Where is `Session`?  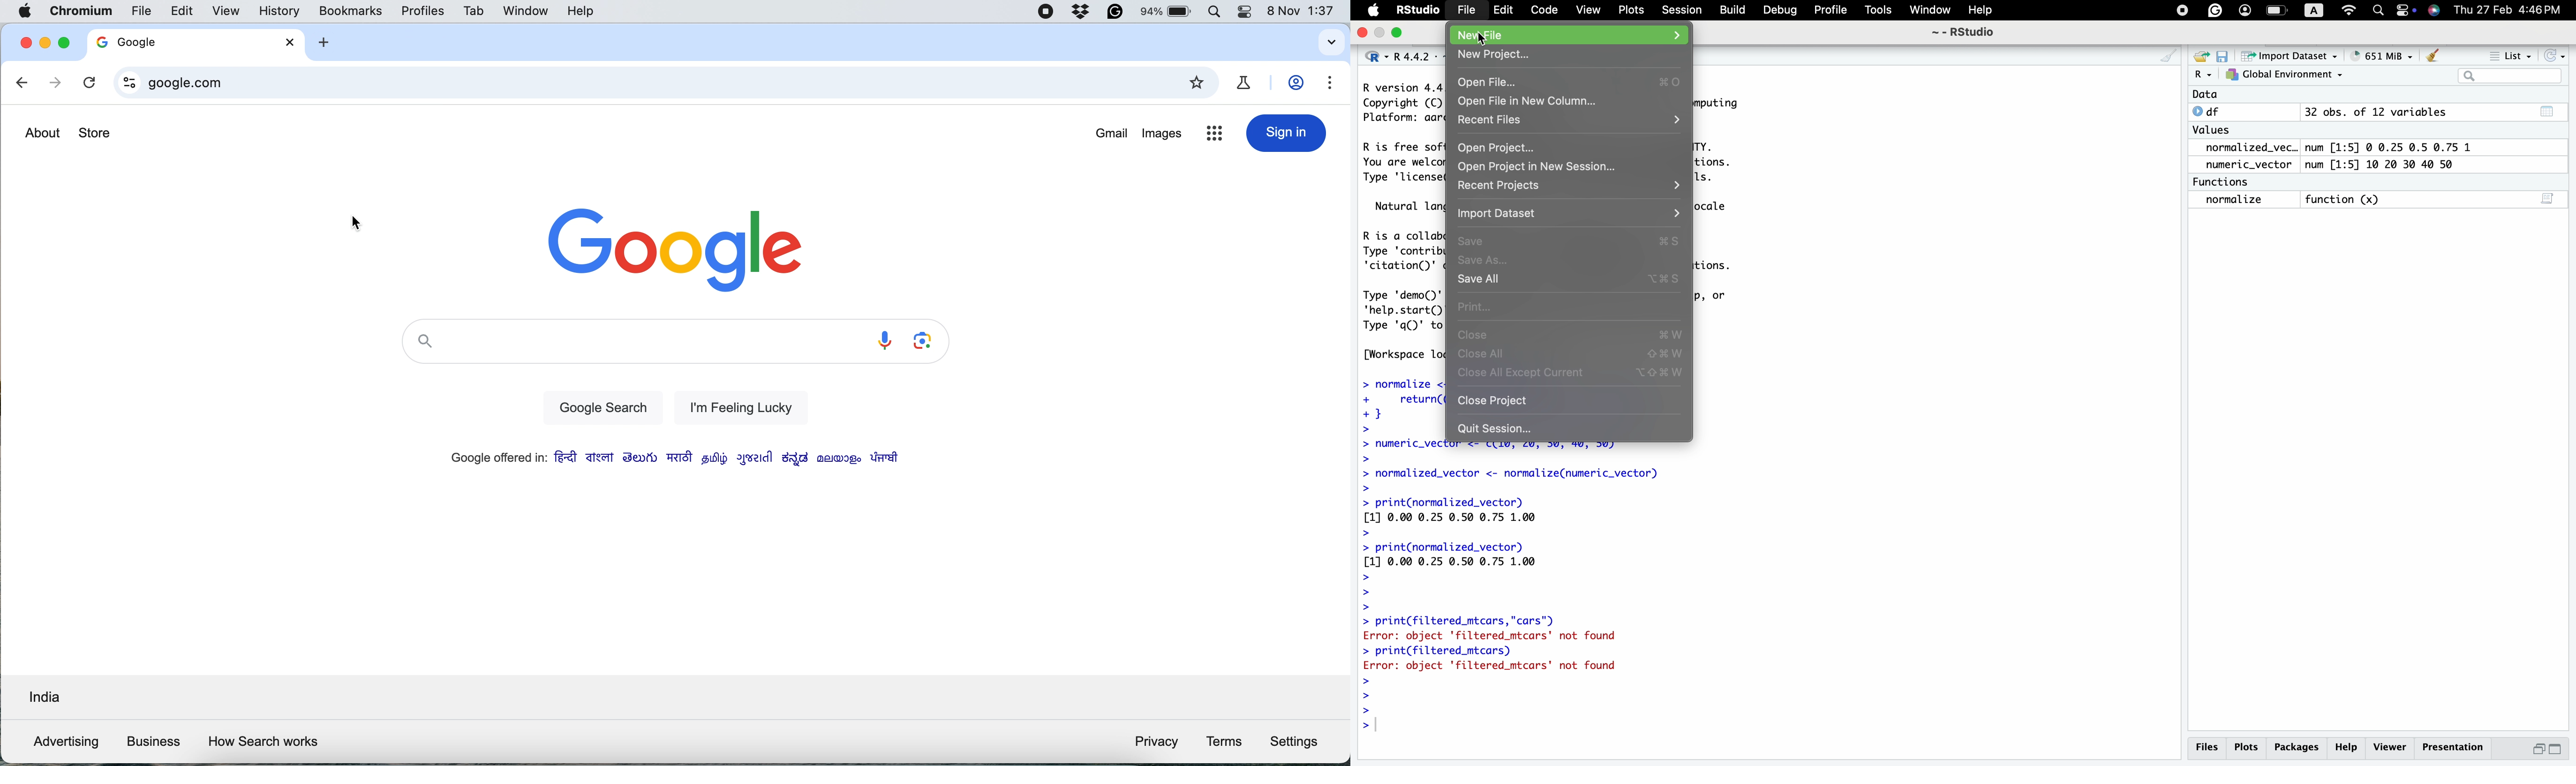 Session is located at coordinates (1681, 12).